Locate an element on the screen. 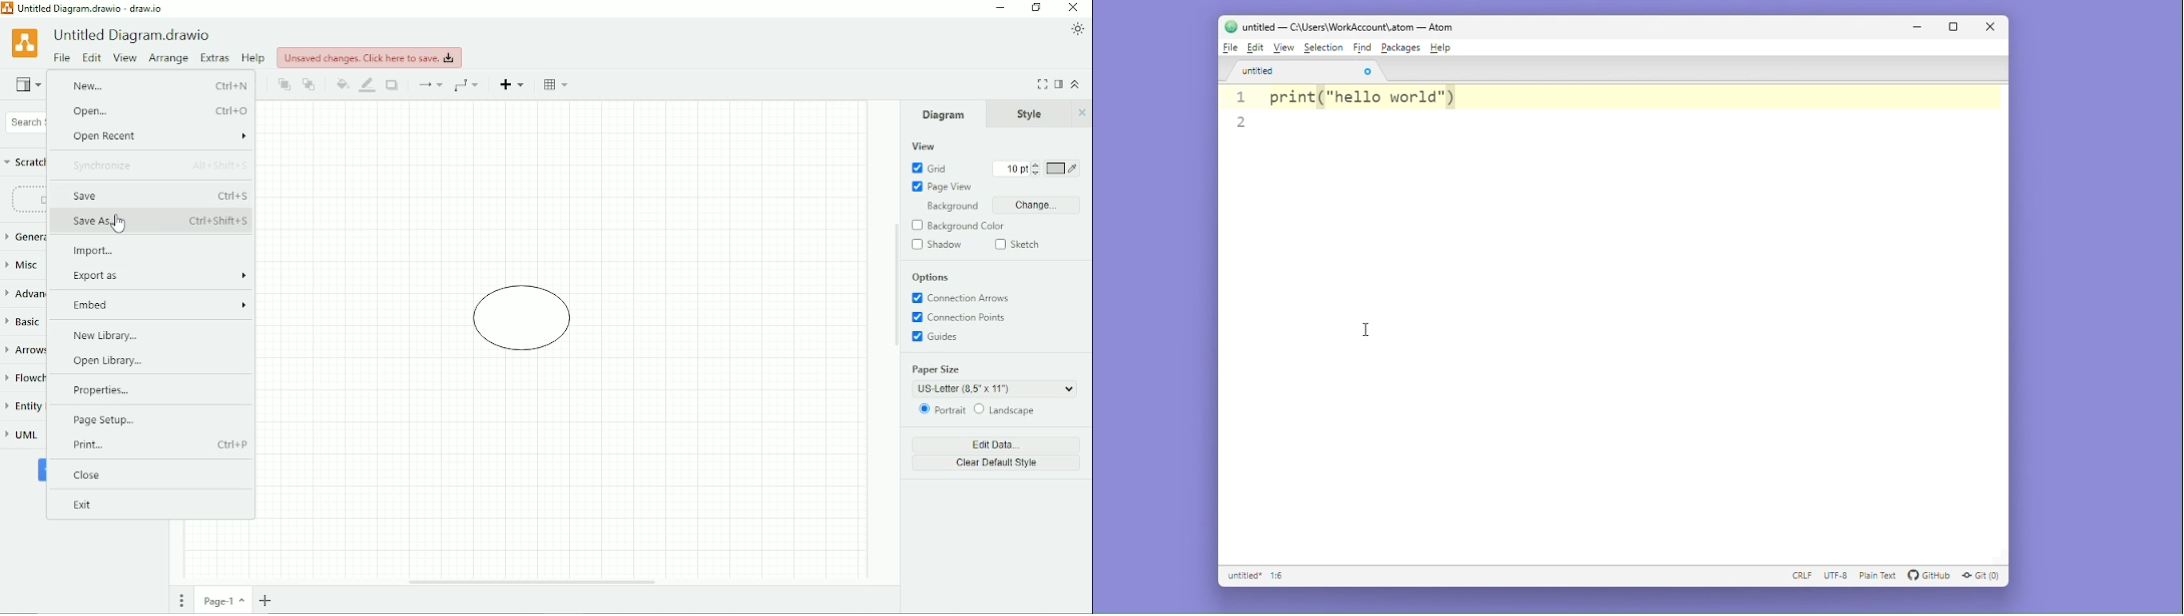 The height and width of the screenshot is (616, 2184). Grid size is located at coordinates (1017, 169).